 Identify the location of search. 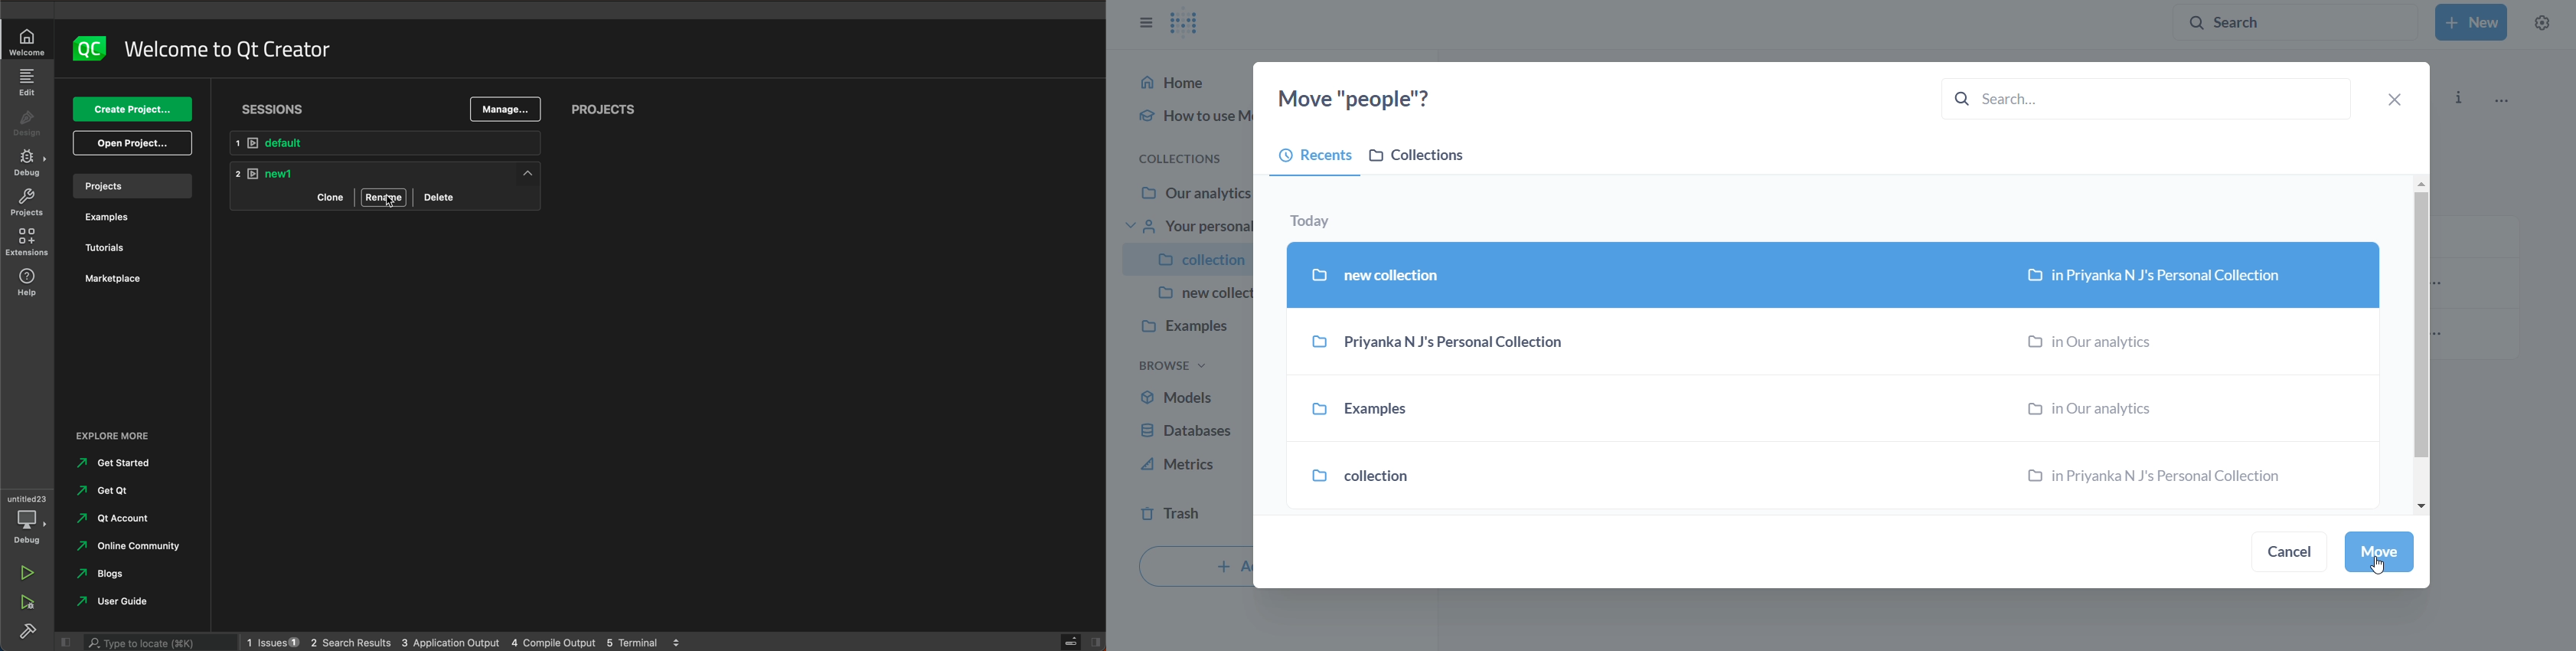
(2147, 99).